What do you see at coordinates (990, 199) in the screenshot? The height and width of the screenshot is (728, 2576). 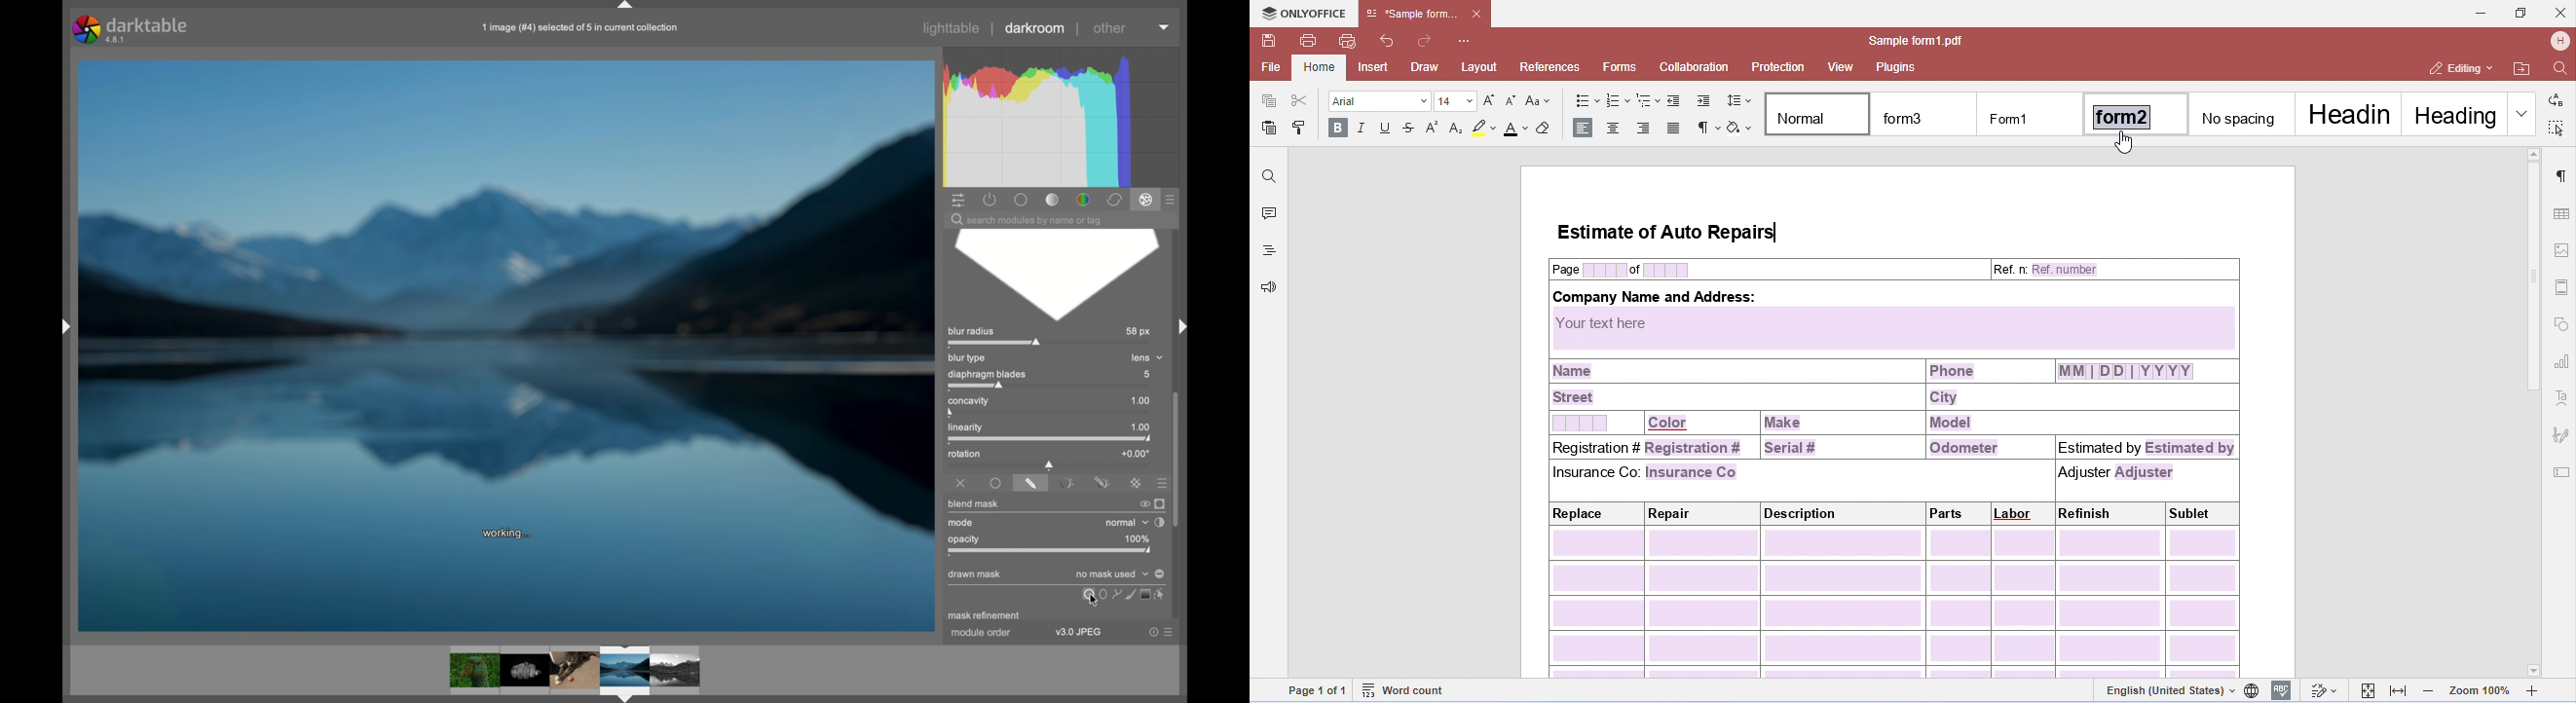 I see `show active modules only` at bounding box center [990, 199].